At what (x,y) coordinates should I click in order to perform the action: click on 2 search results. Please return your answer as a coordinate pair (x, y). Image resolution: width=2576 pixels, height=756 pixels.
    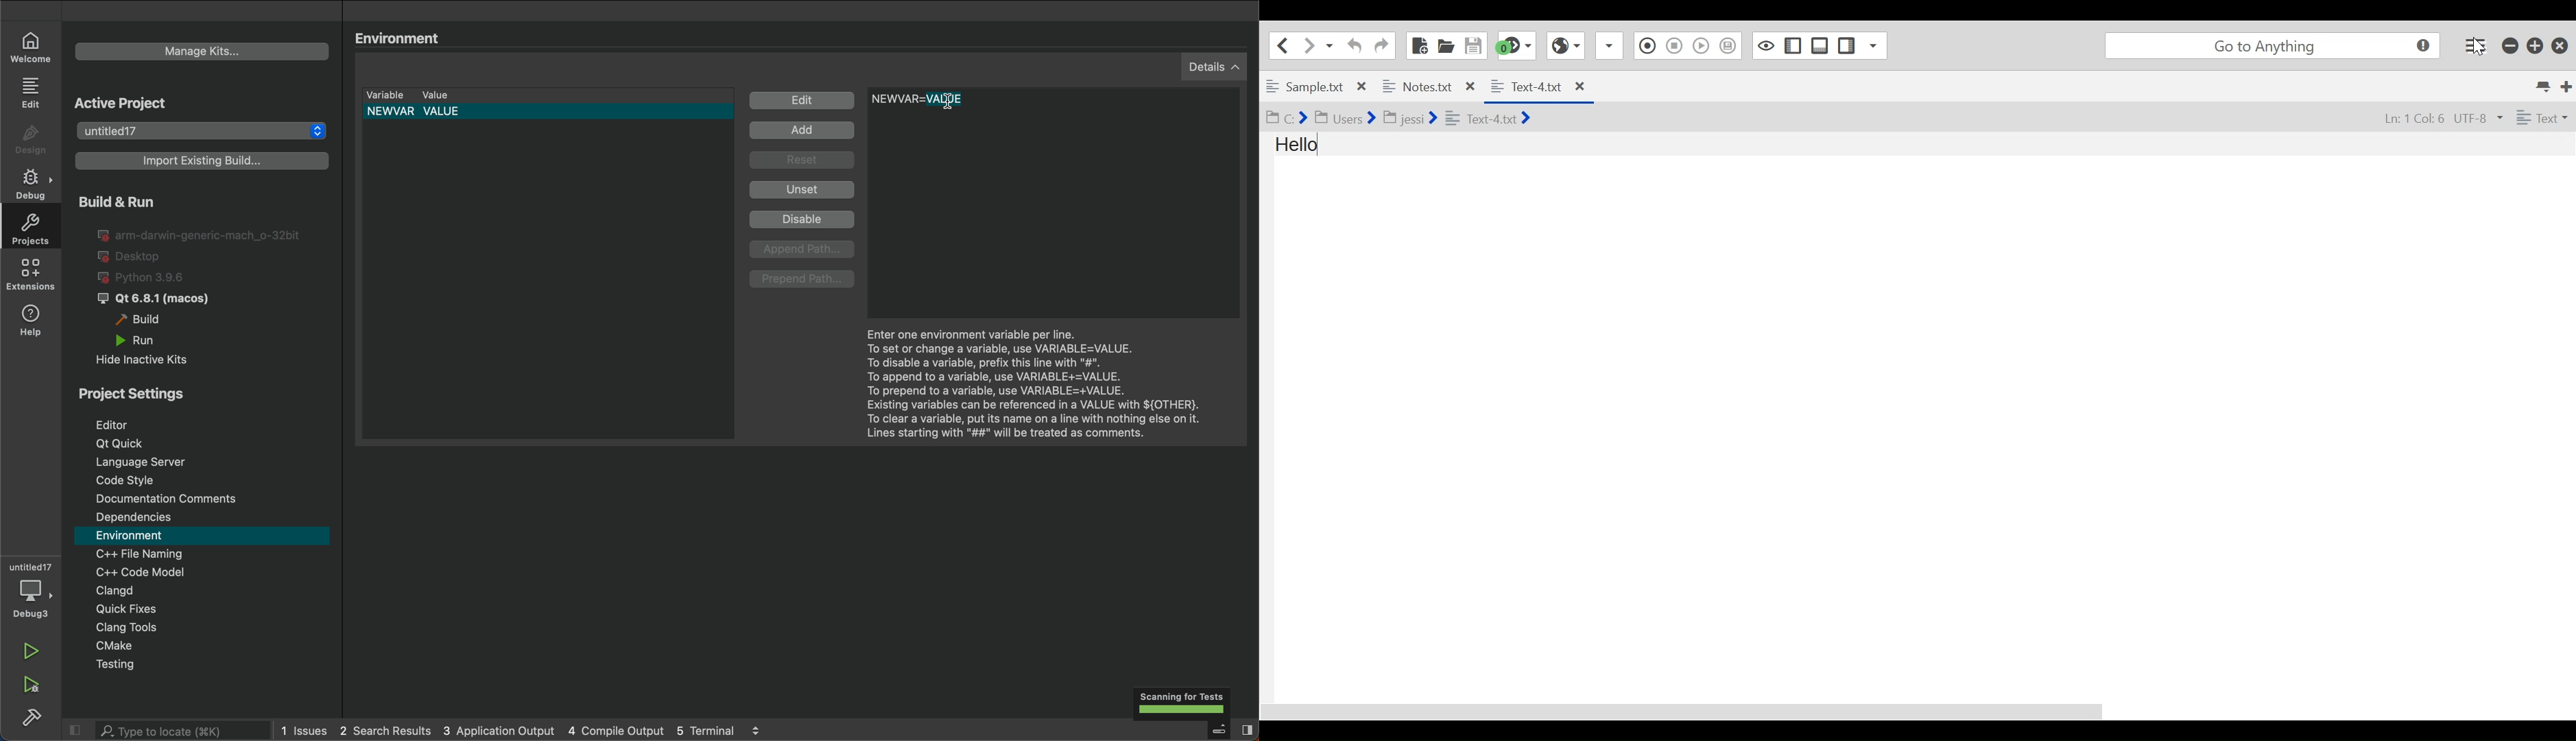
    Looking at the image, I should click on (386, 731).